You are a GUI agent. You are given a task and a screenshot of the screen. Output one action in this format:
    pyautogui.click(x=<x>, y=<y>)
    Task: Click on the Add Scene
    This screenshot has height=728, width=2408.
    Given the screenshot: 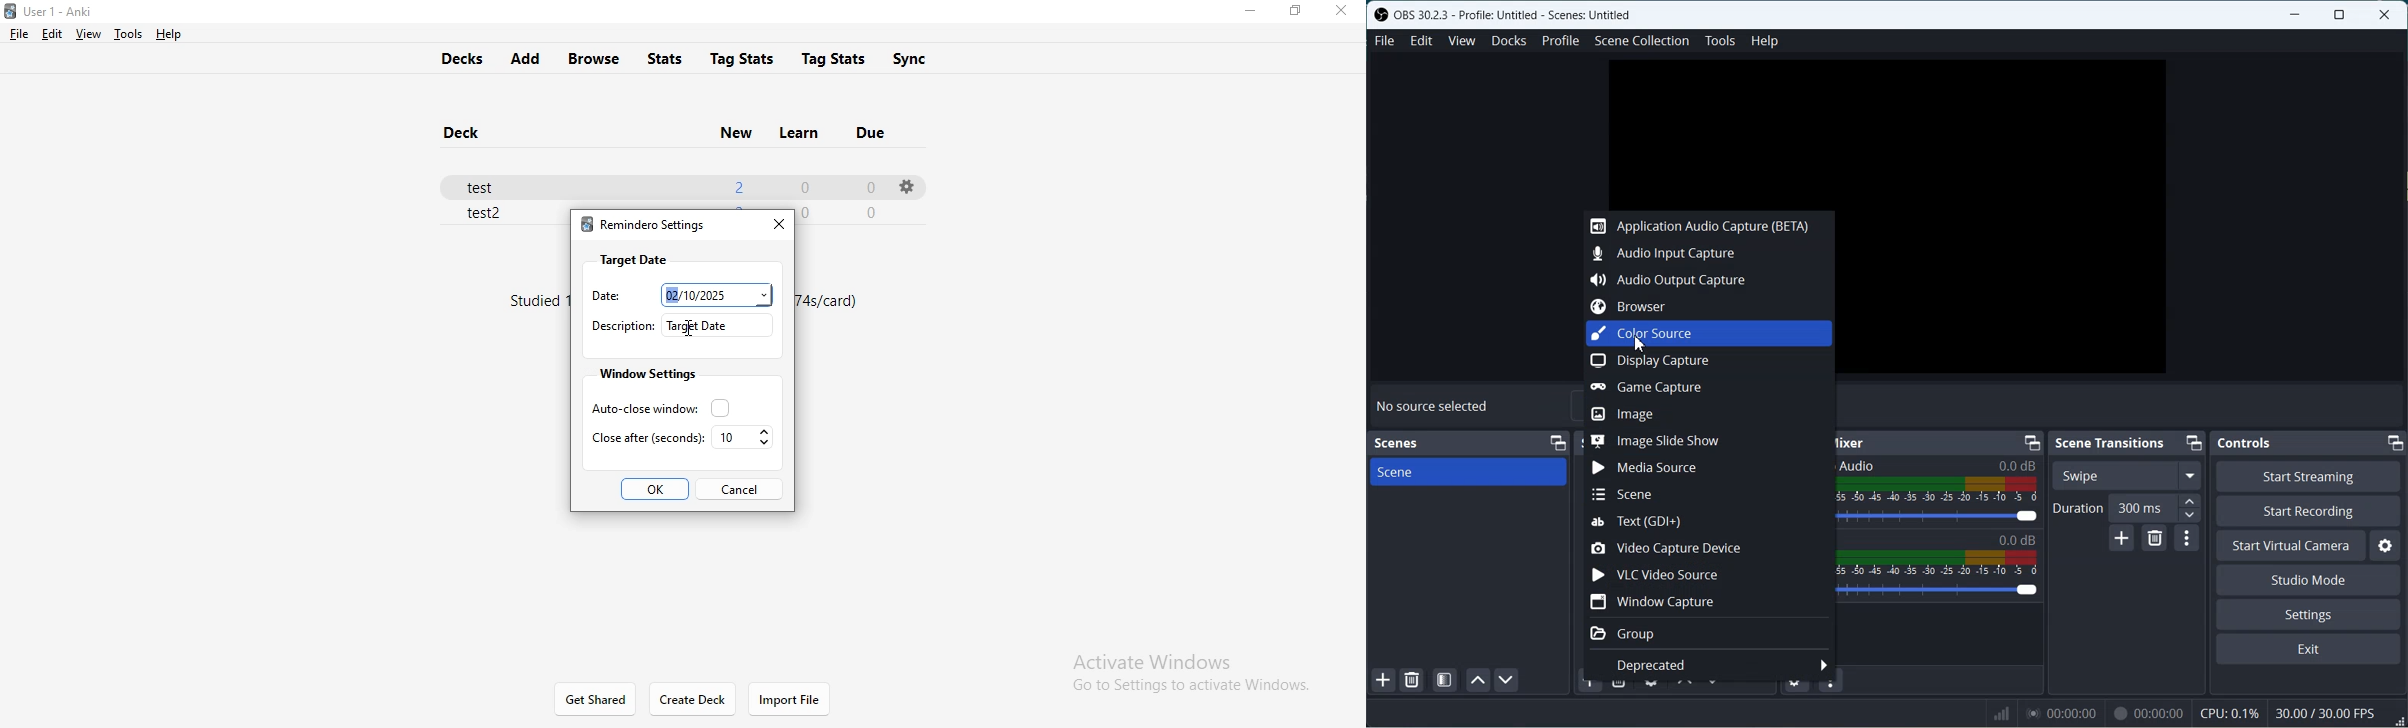 What is the action you would take?
    pyautogui.click(x=1383, y=680)
    